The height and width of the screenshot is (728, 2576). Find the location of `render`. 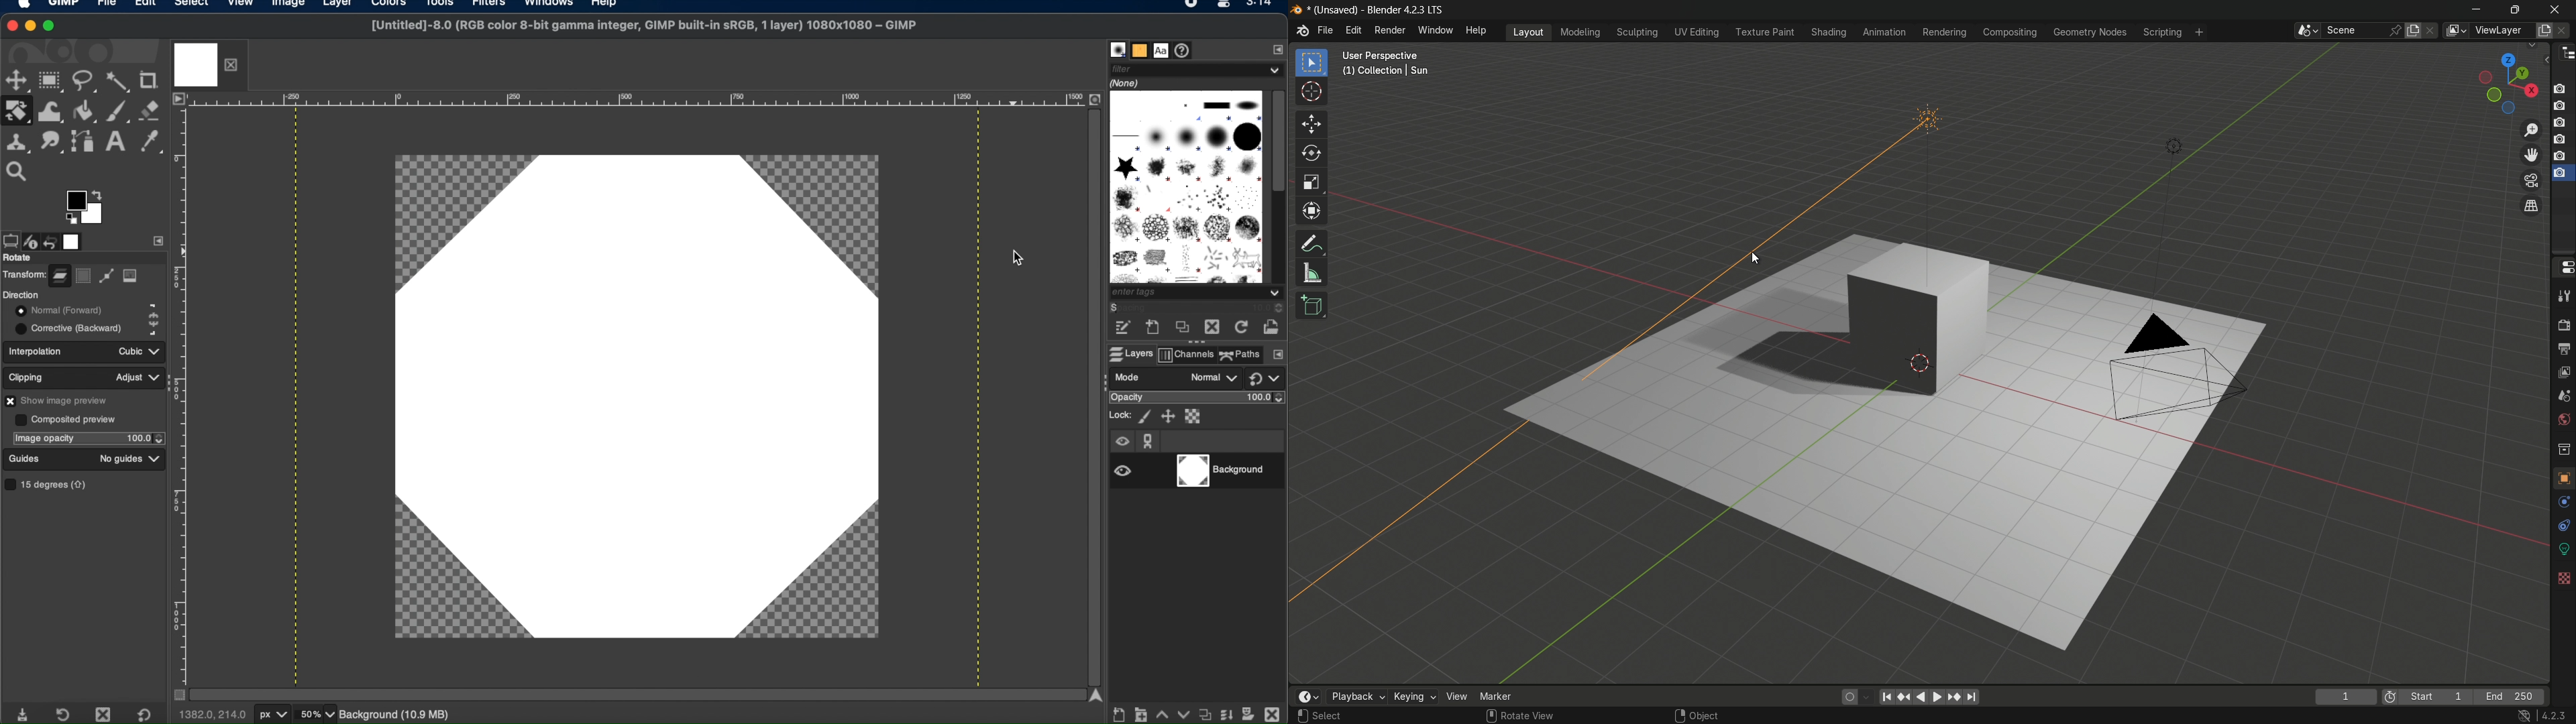

render is located at coordinates (1390, 30).